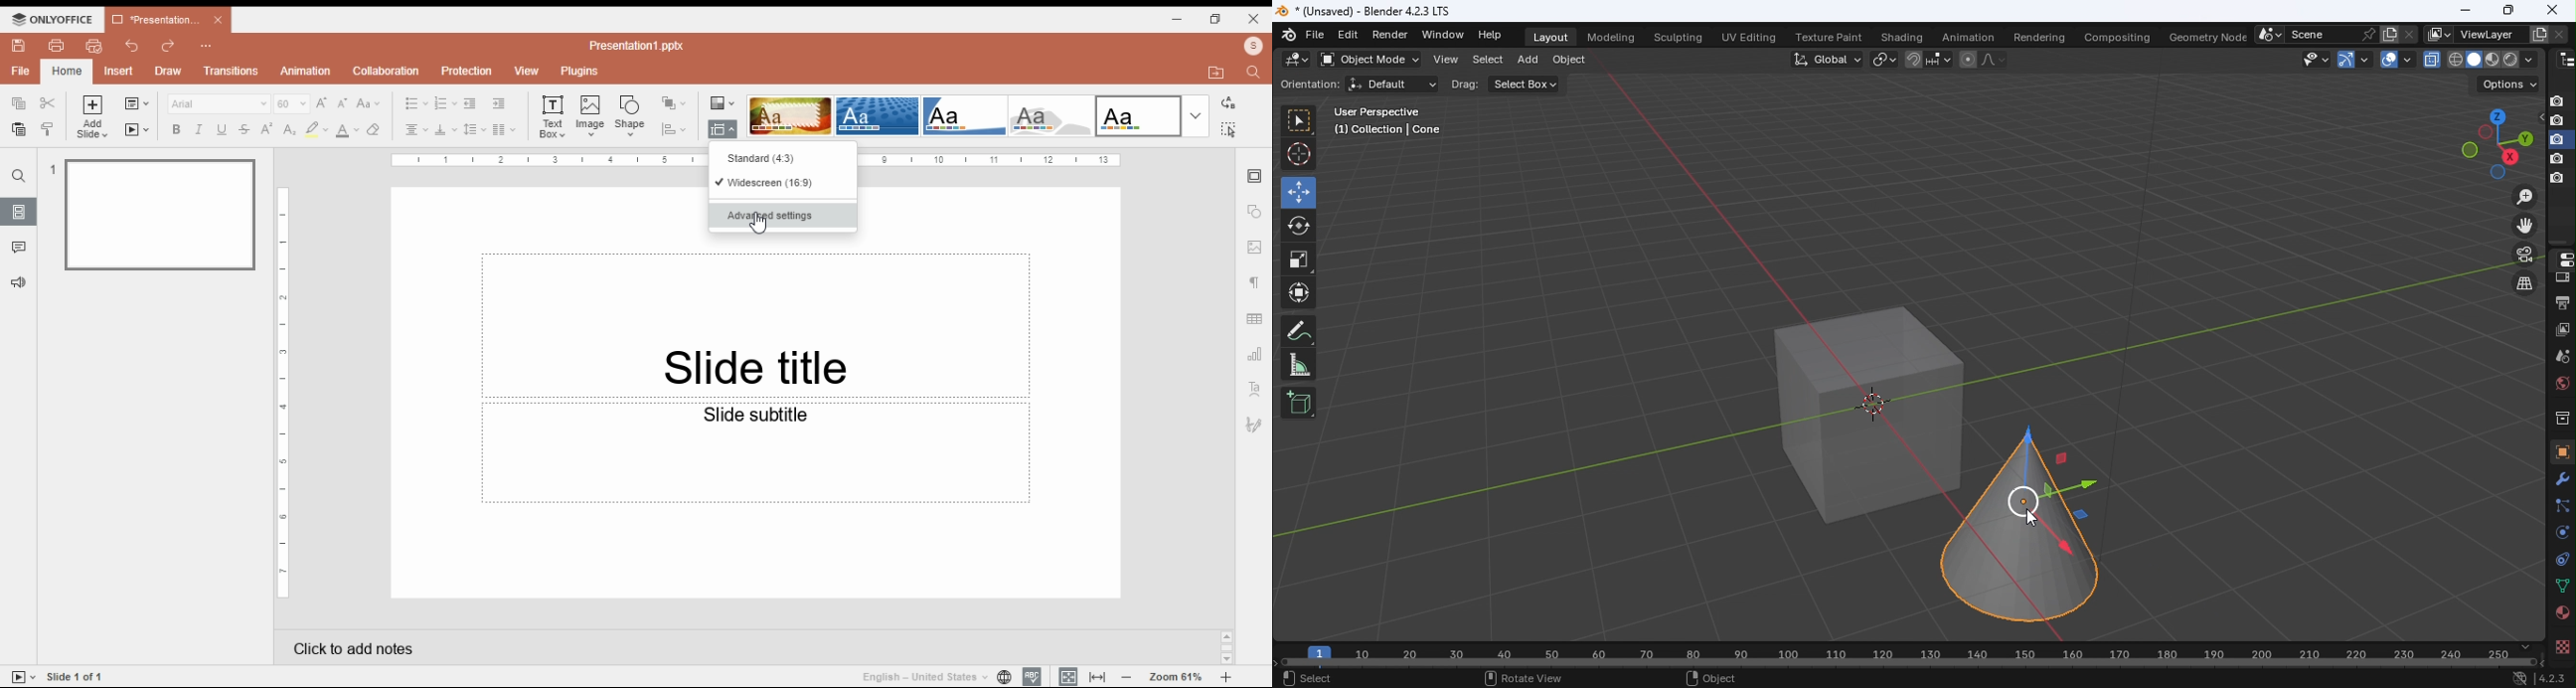 Image resolution: width=2576 pixels, height=700 pixels. I want to click on slide them option, so click(790, 115).